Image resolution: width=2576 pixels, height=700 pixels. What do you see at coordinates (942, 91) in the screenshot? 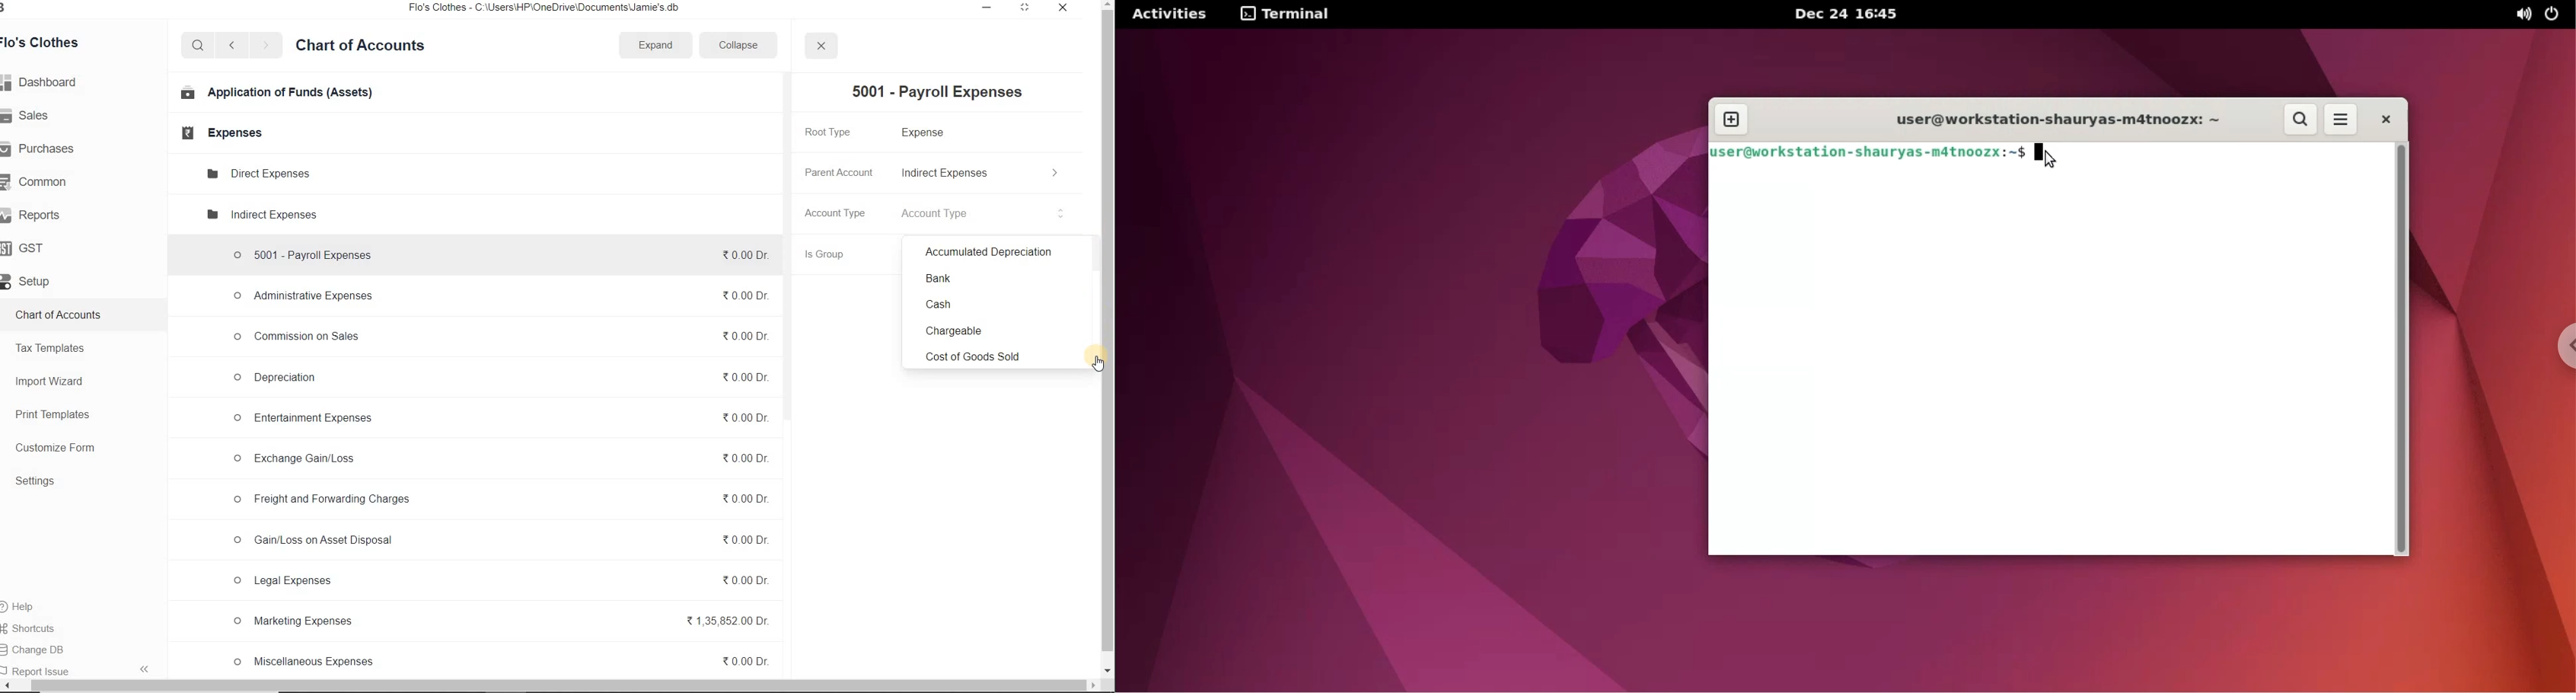
I see `5001 - Payroll Expenses` at bounding box center [942, 91].